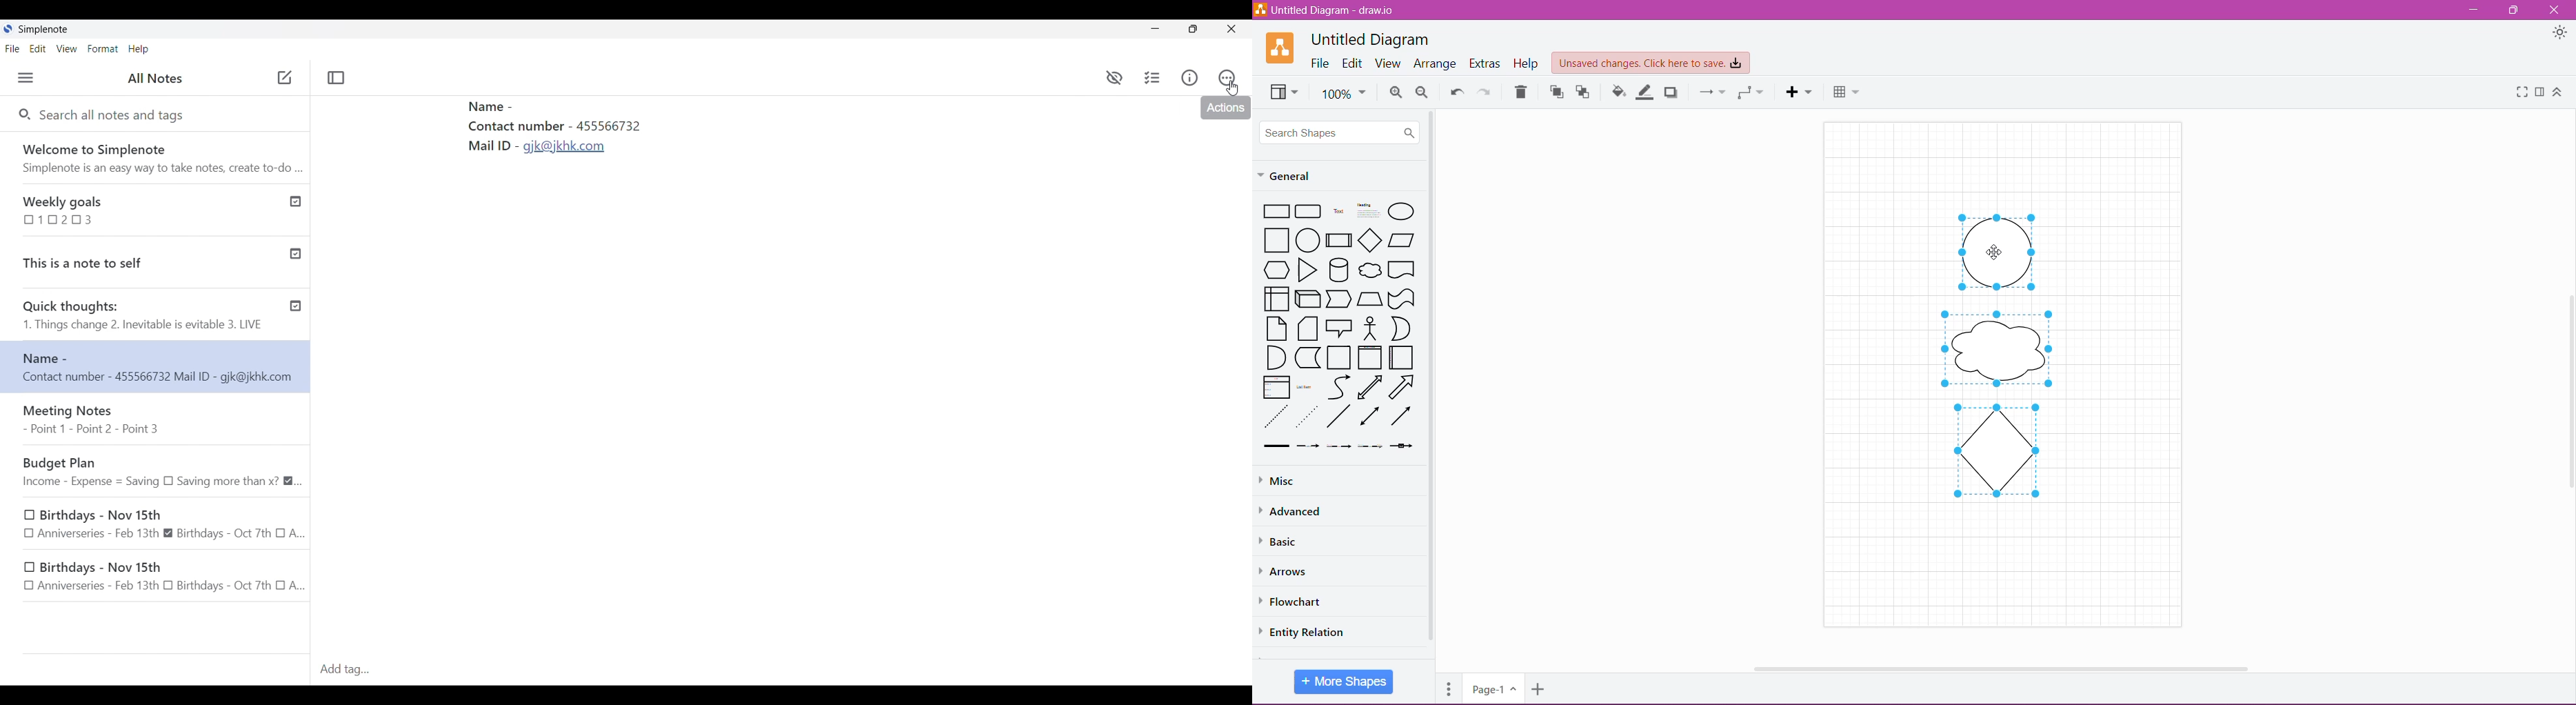 This screenshot has width=2576, height=728. I want to click on Software logo, so click(8, 29).